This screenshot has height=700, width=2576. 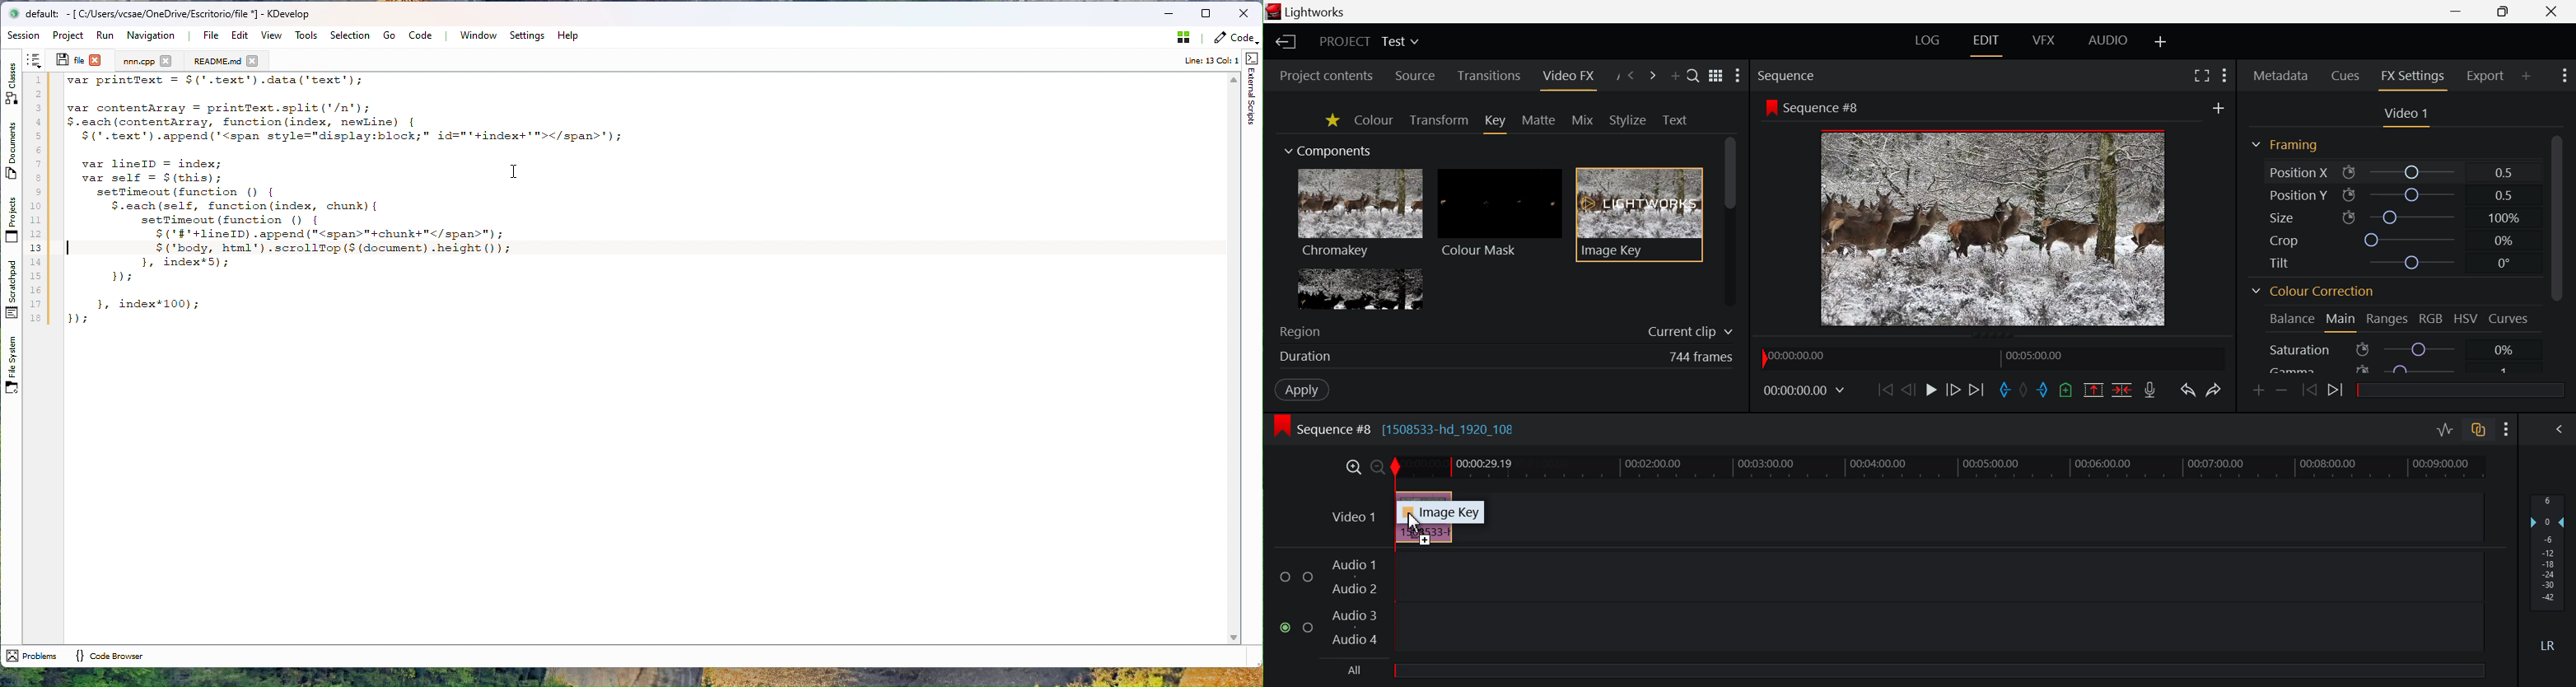 I want to click on Curves, so click(x=2508, y=319).